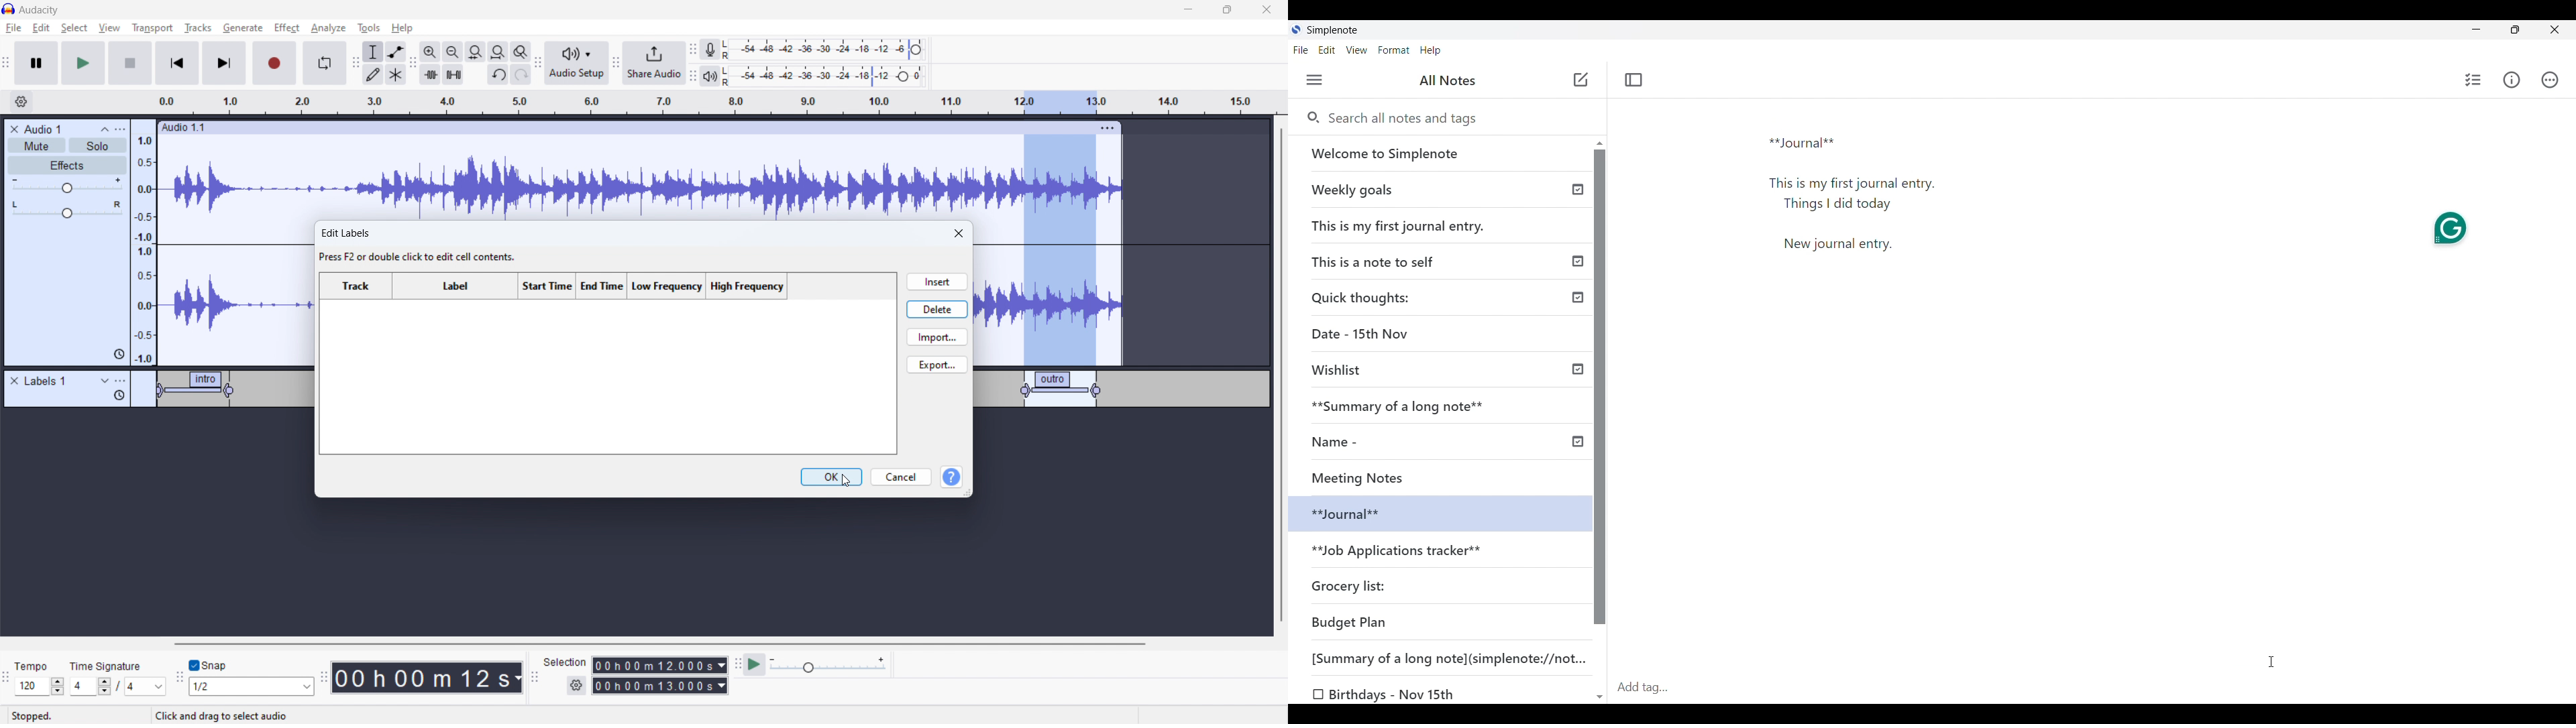 The image size is (2576, 728). I want to click on undo, so click(498, 76).